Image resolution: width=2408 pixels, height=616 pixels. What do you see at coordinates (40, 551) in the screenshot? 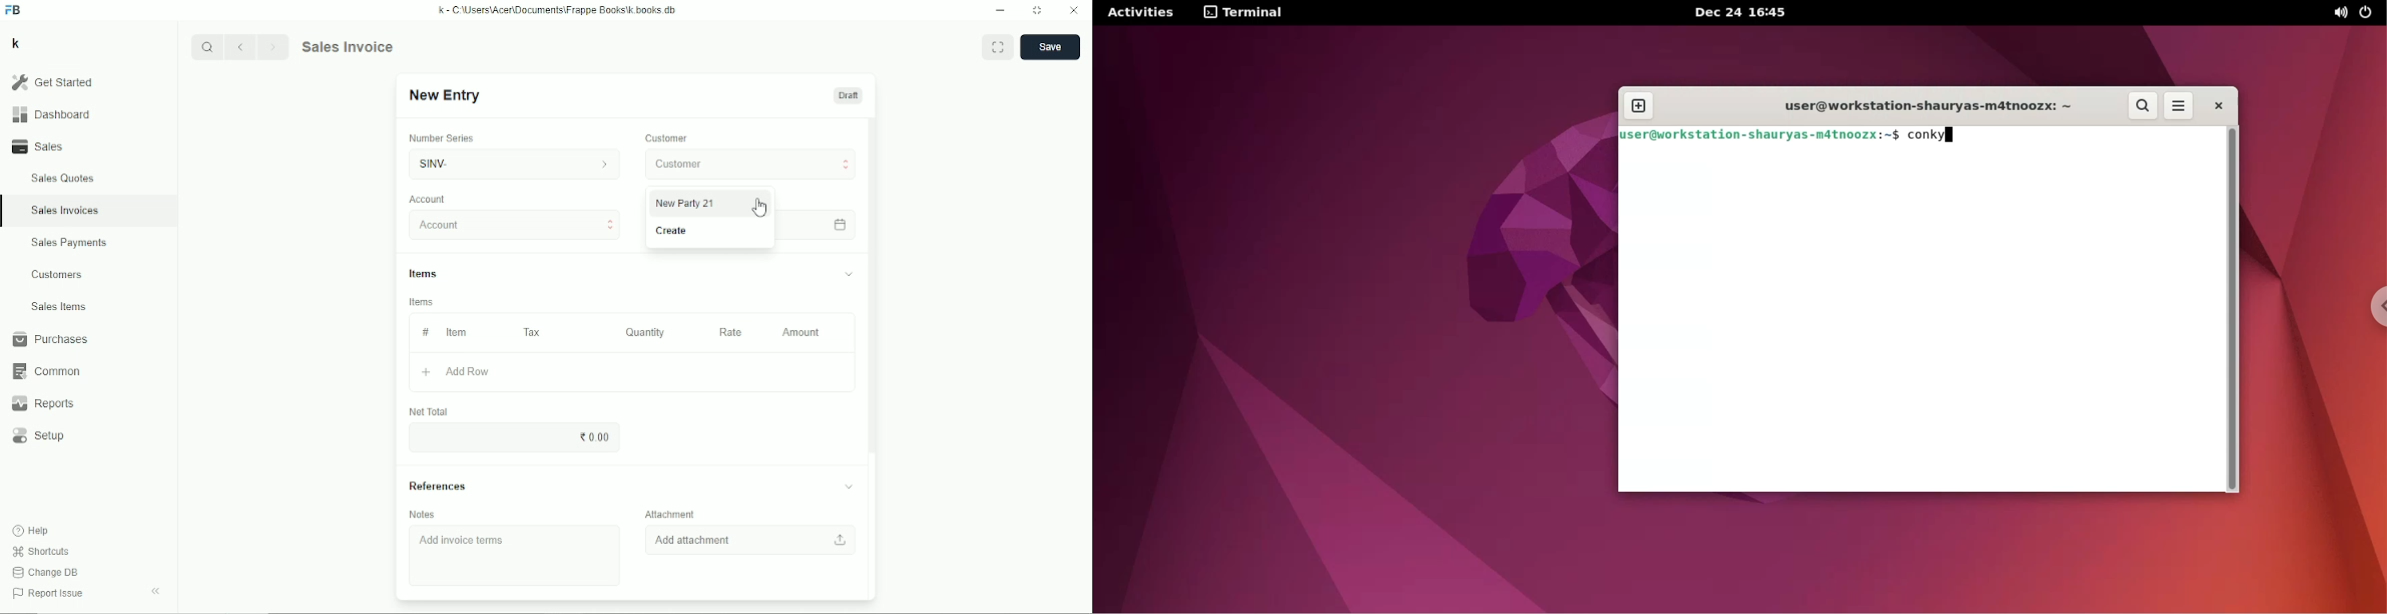
I see `Shortcuts` at bounding box center [40, 551].